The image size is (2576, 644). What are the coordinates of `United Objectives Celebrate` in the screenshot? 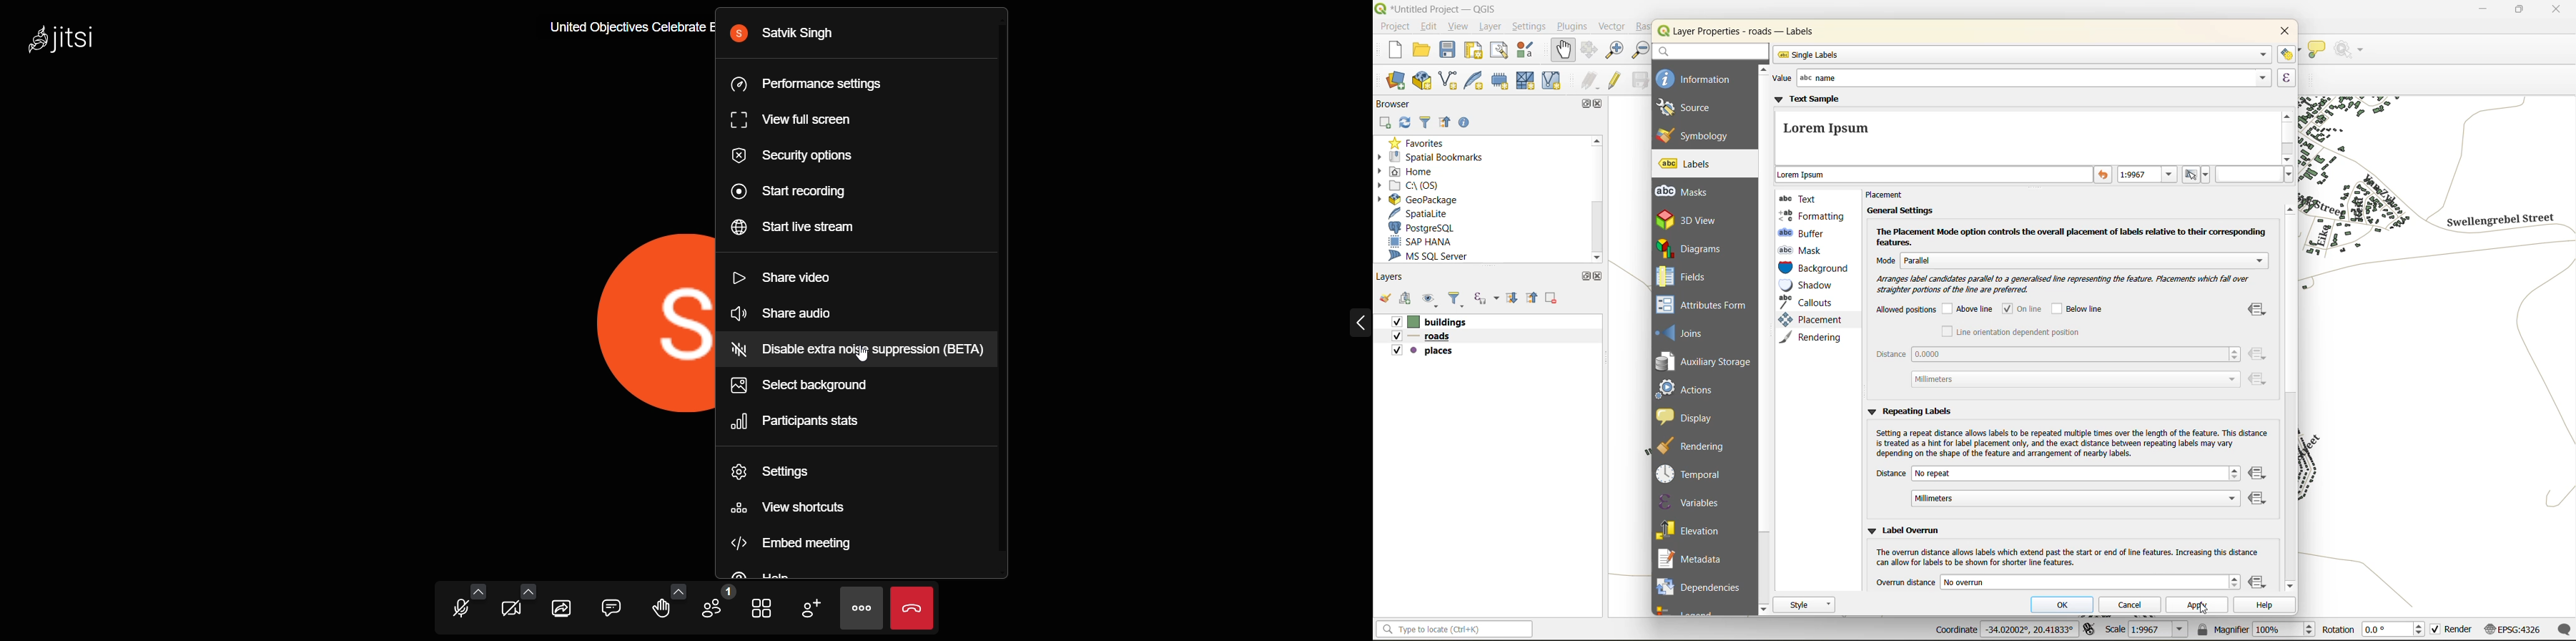 It's located at (623, 27).